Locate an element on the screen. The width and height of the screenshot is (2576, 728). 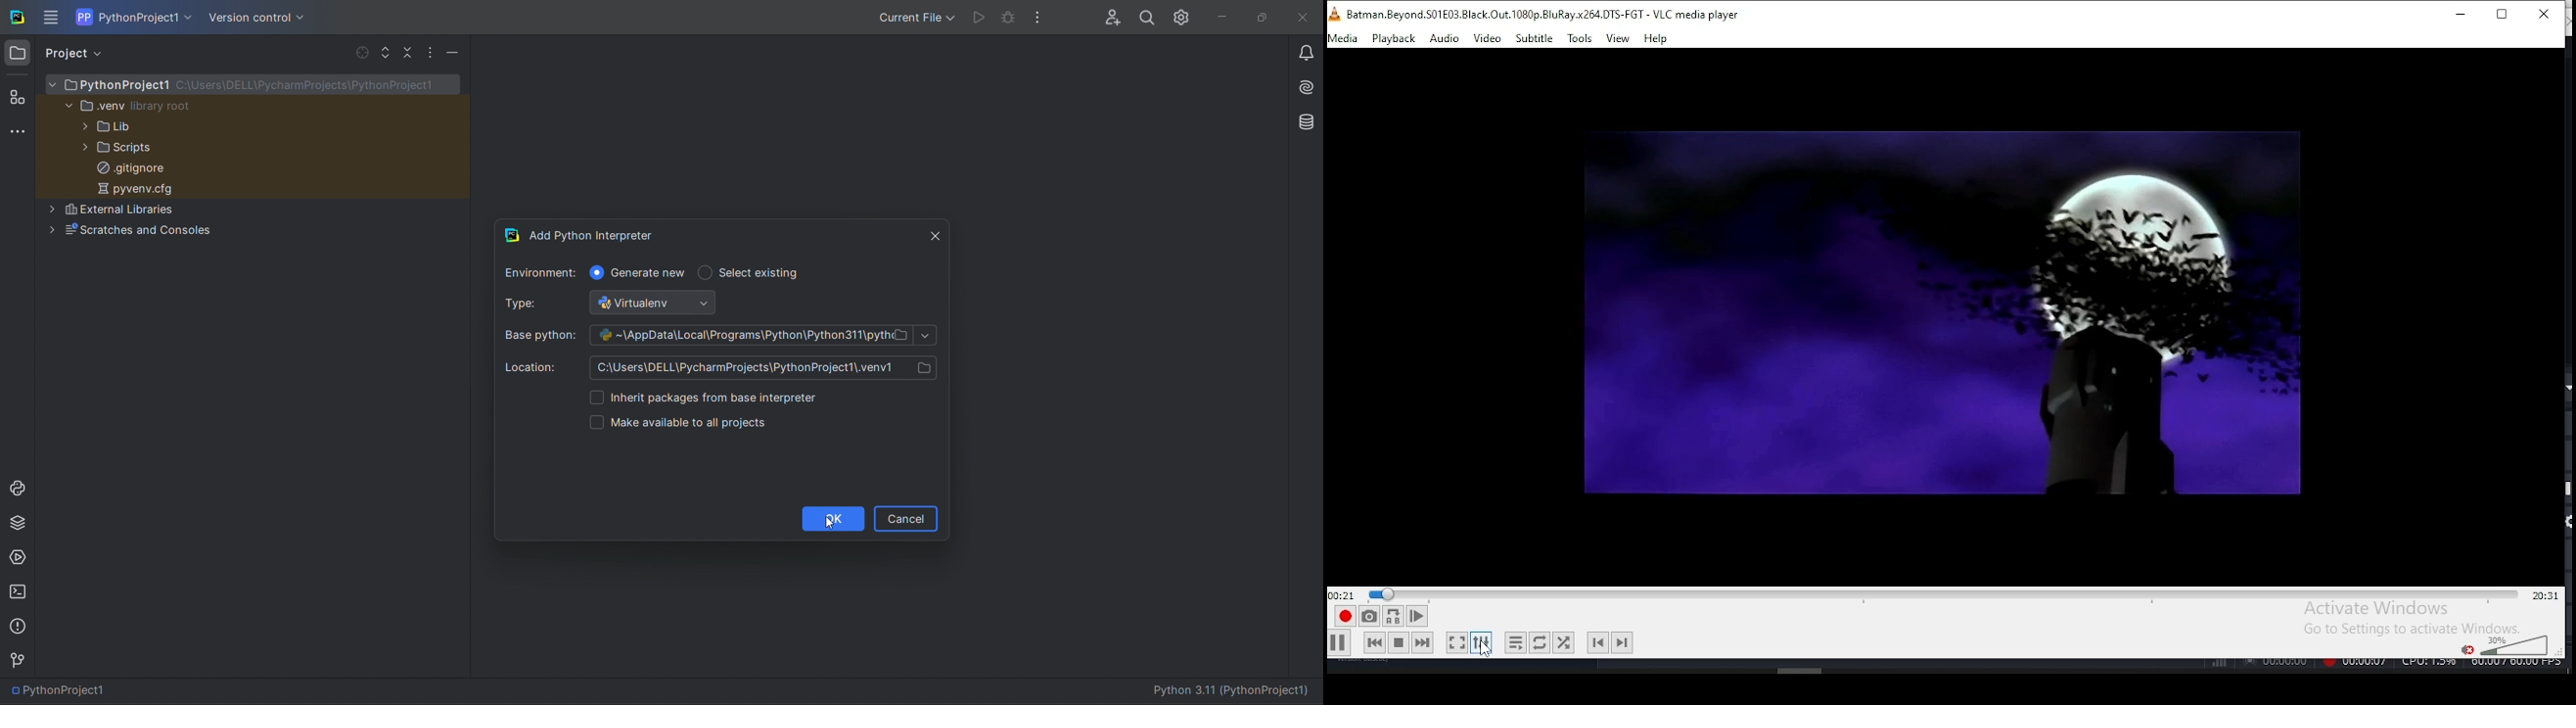
subtitle is located at coordinates (1535, 39).